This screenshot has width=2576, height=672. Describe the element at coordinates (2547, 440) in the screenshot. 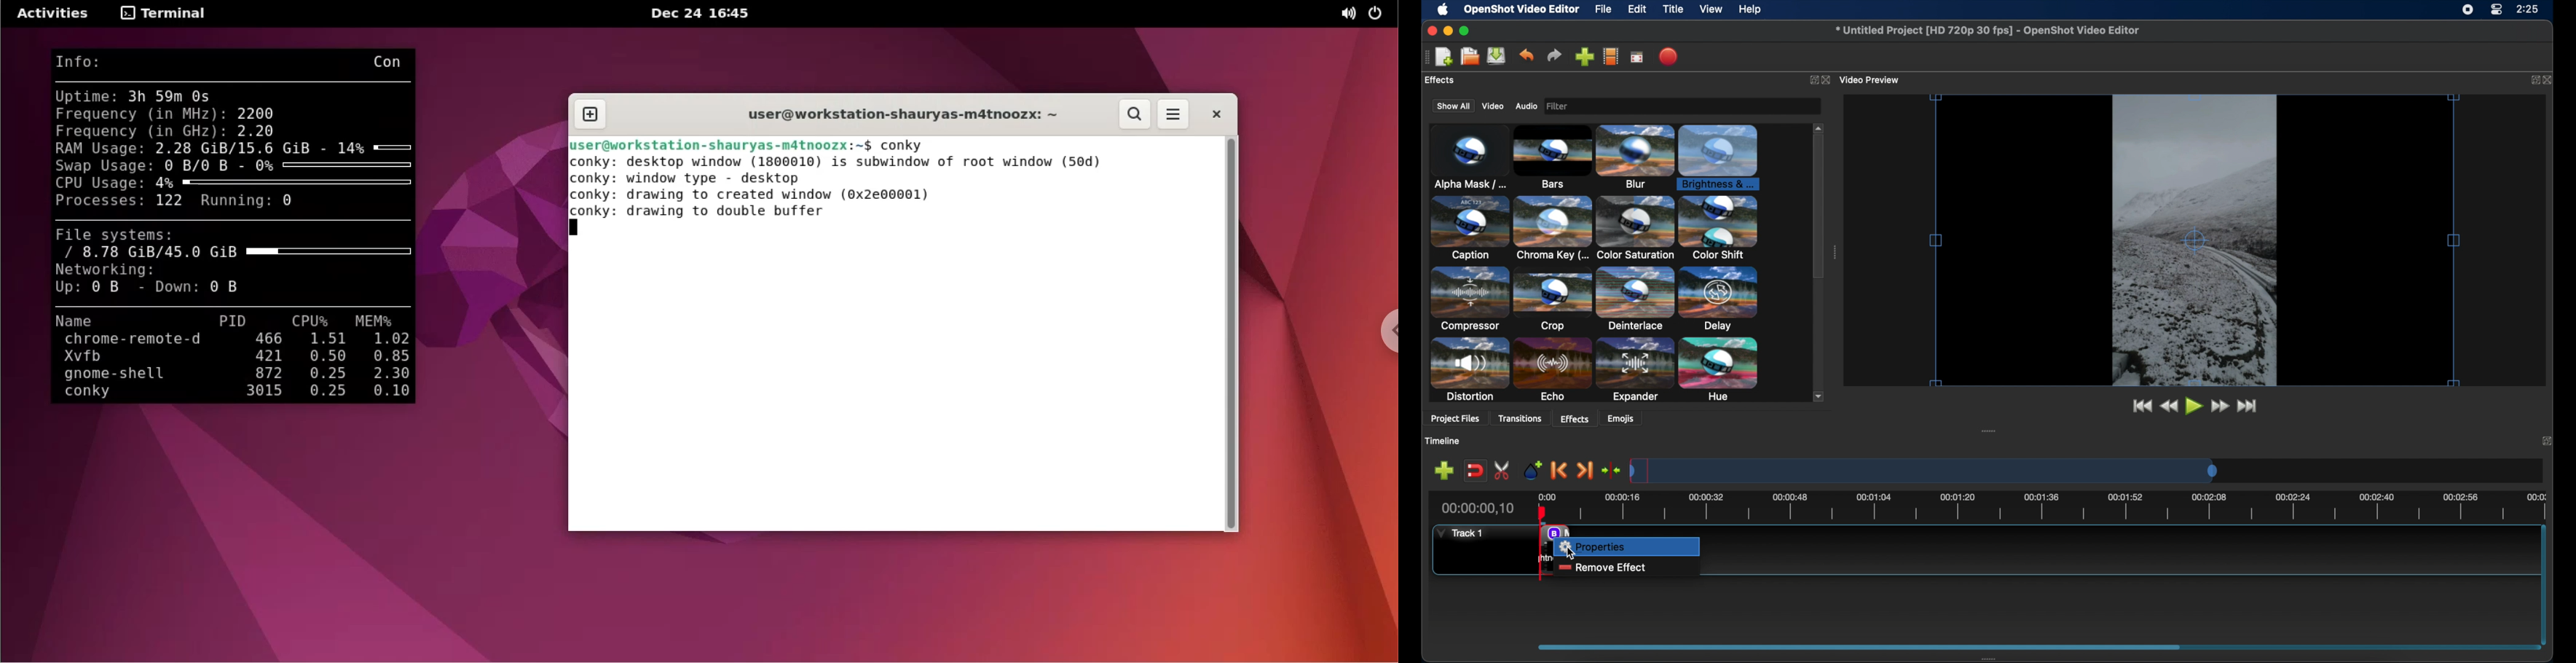

I see `close` at that location.